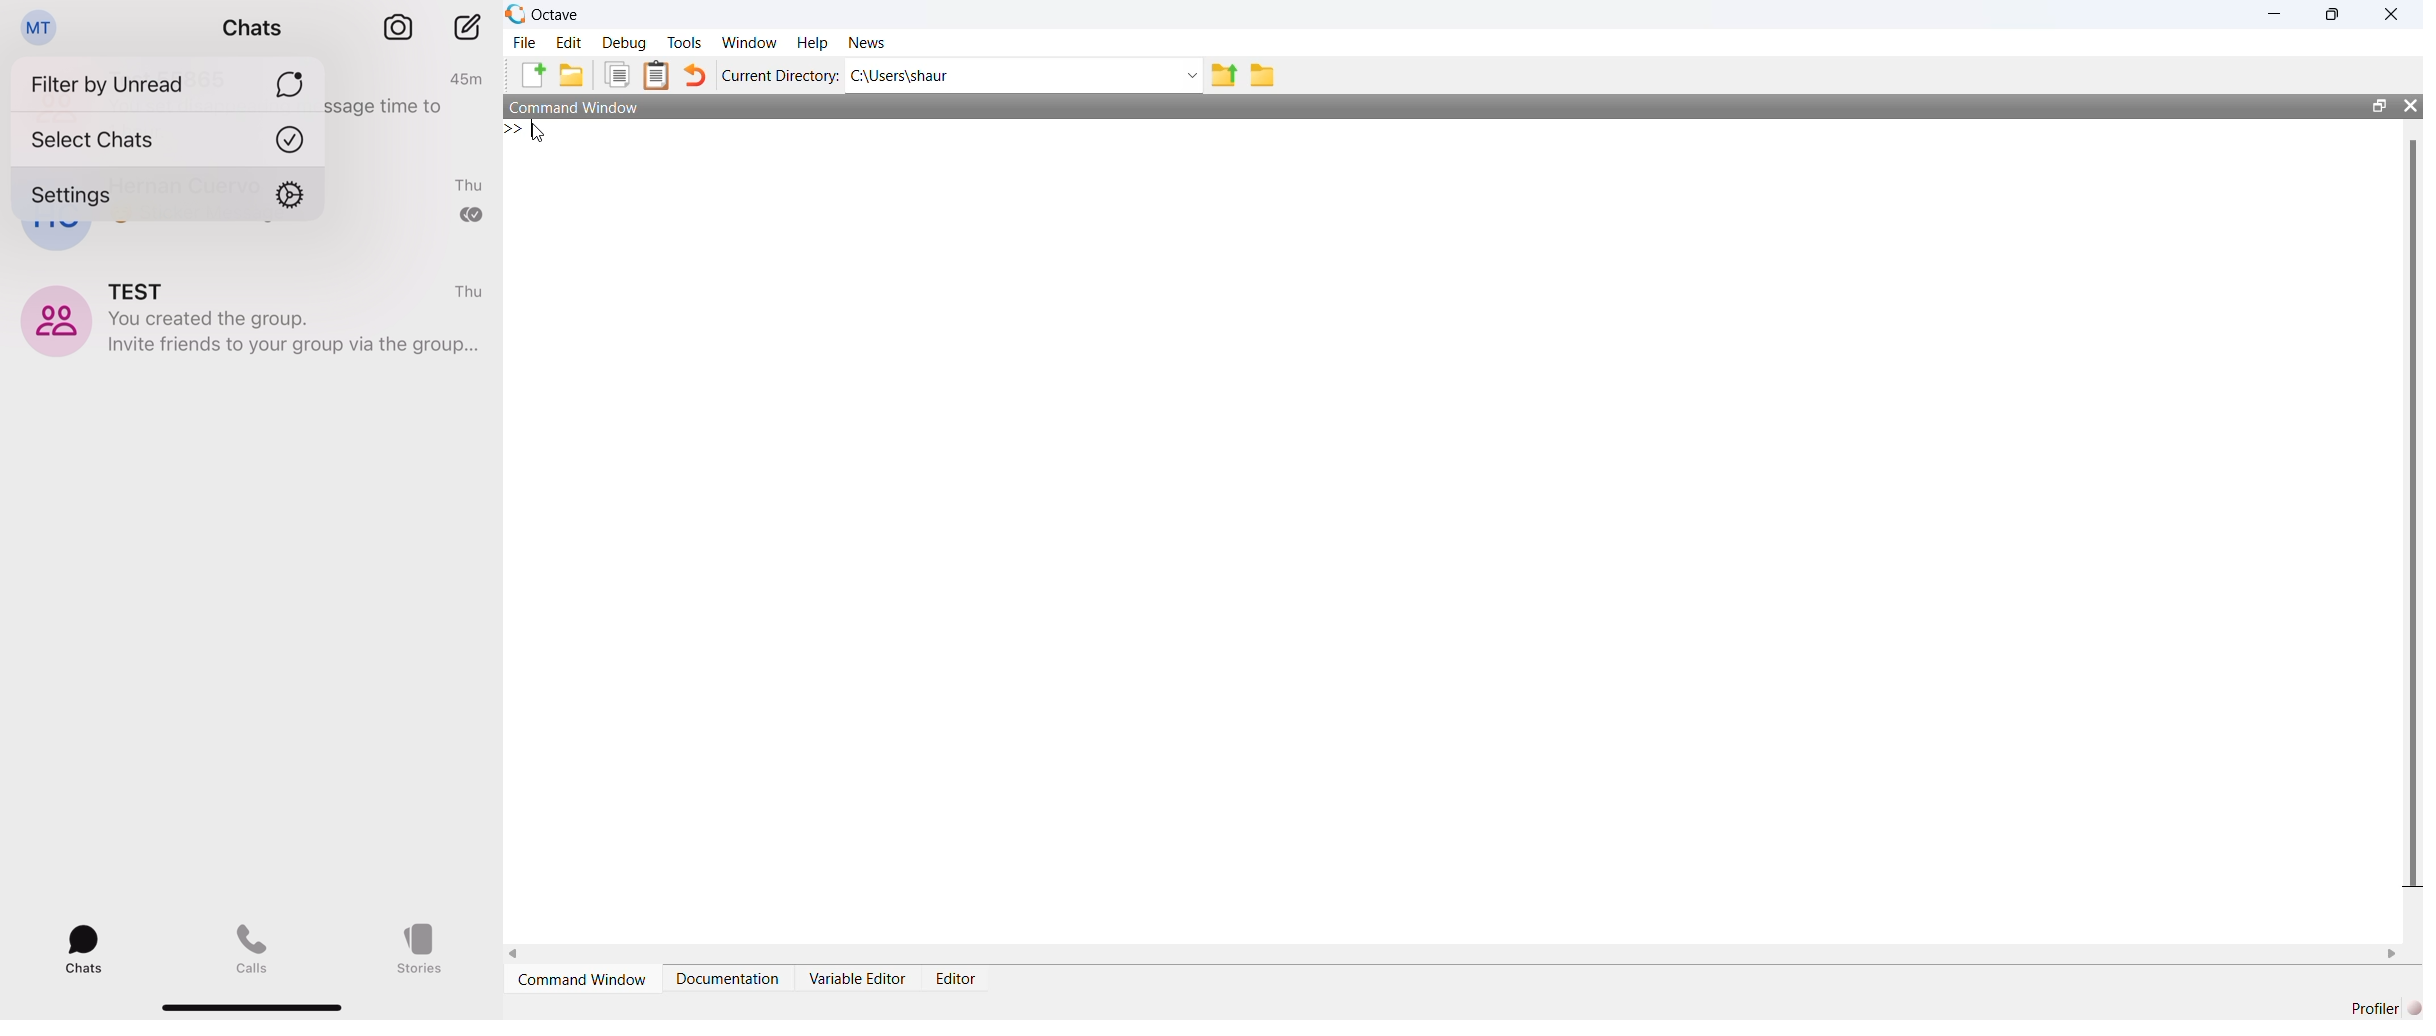 This screenshot has width=2436, height=1036. What do you see at coordinates (398, 26) in the screenshot?
I see `camera` at bounding box center [398, 26].